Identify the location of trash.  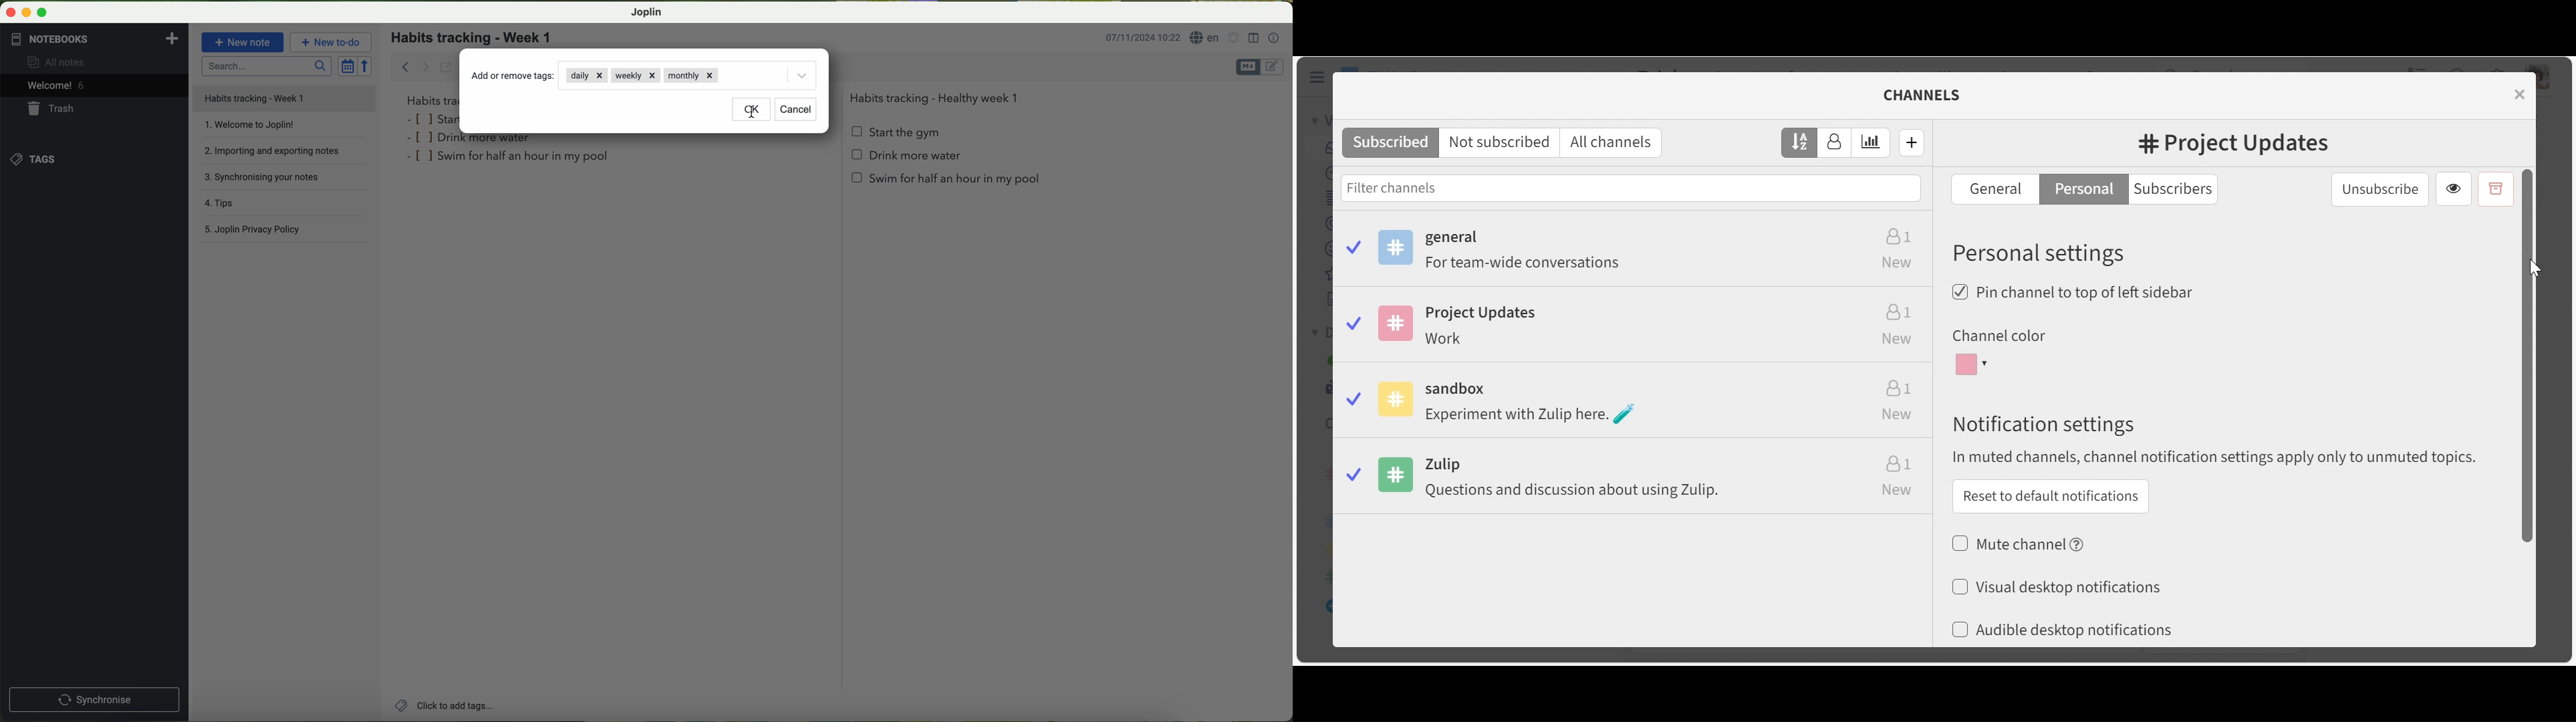
(52, 109).